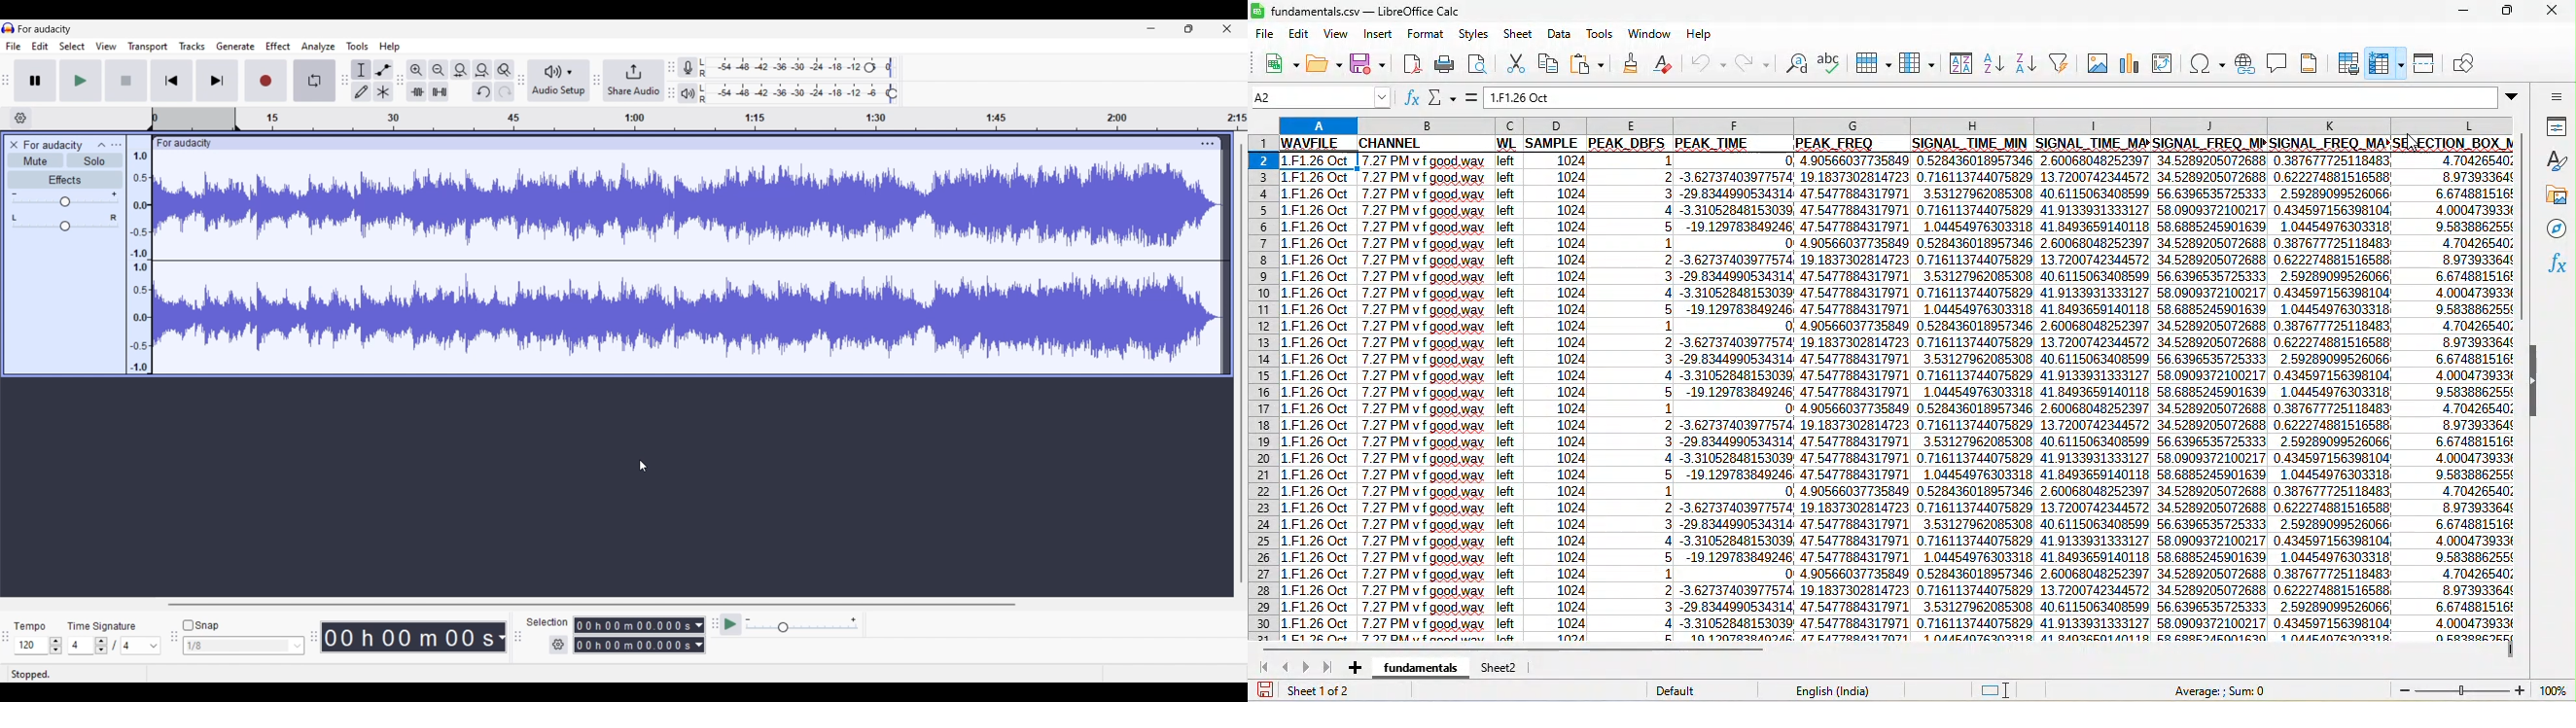 Image resolution: width=2576 pixels, height=728 pixels. Describe the element at coordinates (1631, 63) in the screenshot. I see `clone formatting` at that location.